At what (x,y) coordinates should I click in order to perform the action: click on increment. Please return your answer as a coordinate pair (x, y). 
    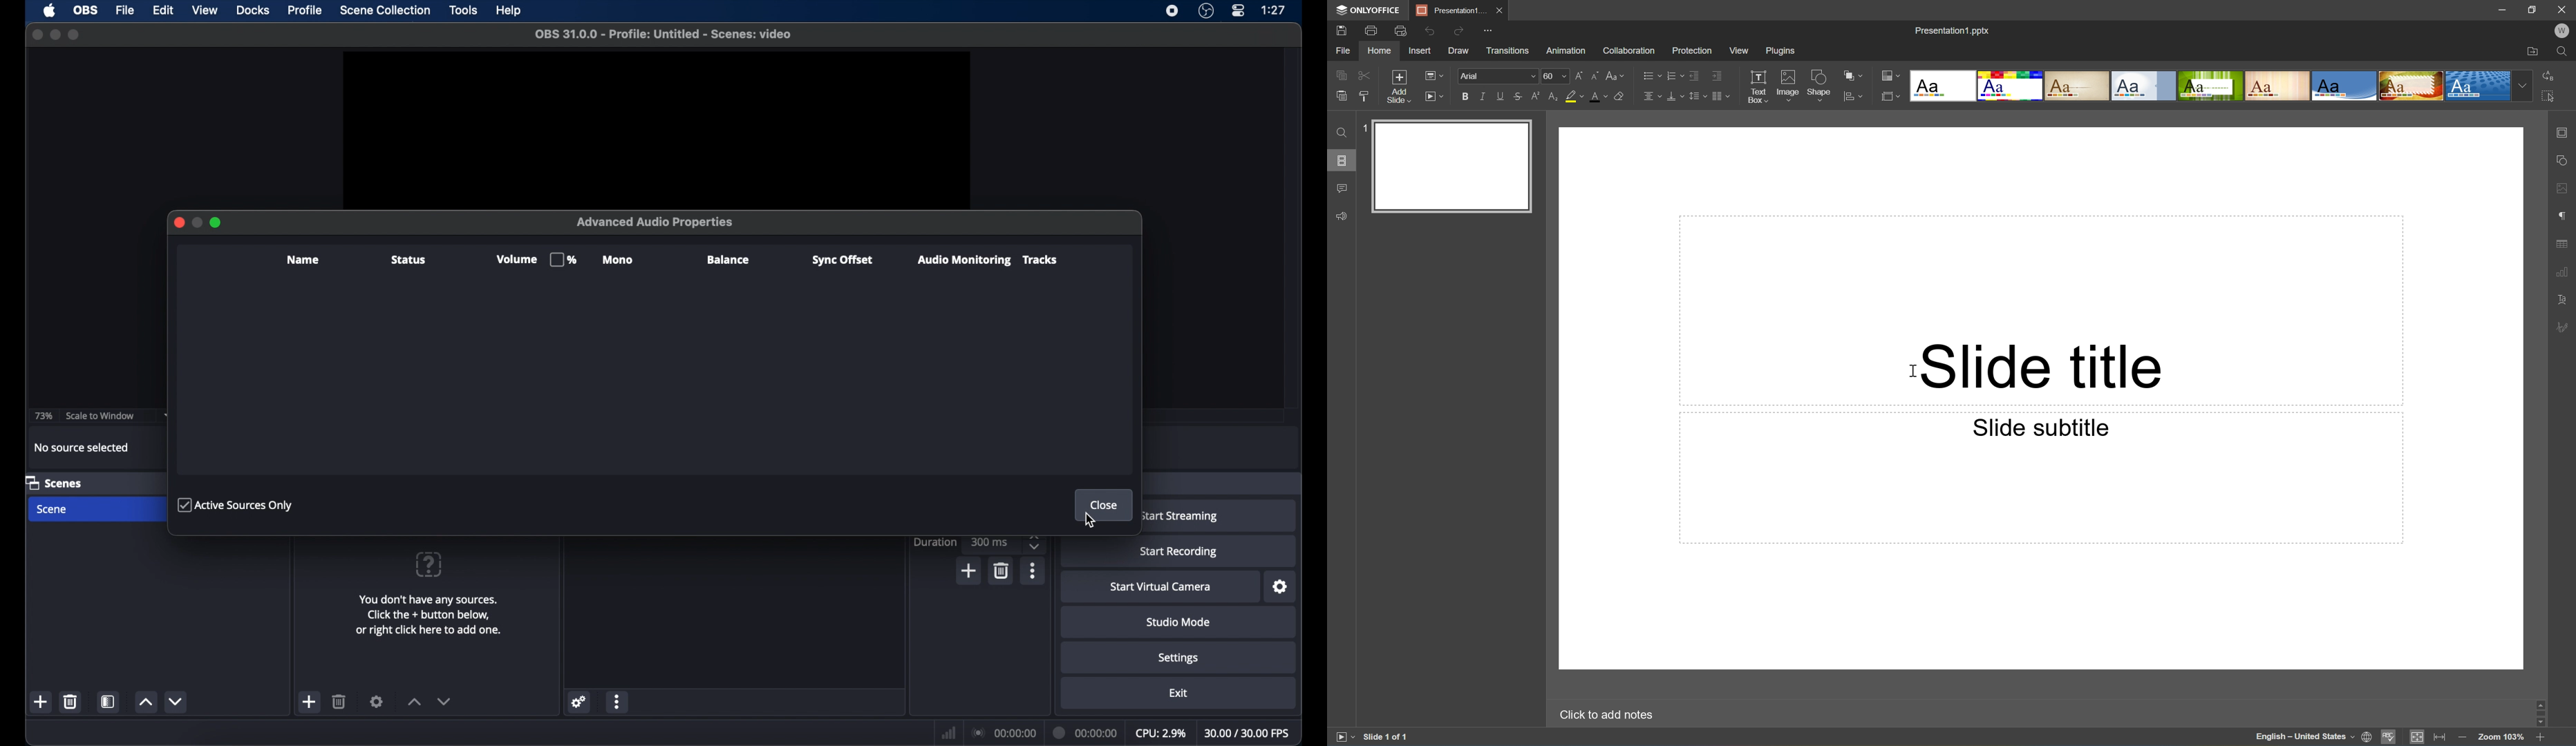
    Looking at the image, I should click on (413, 701).